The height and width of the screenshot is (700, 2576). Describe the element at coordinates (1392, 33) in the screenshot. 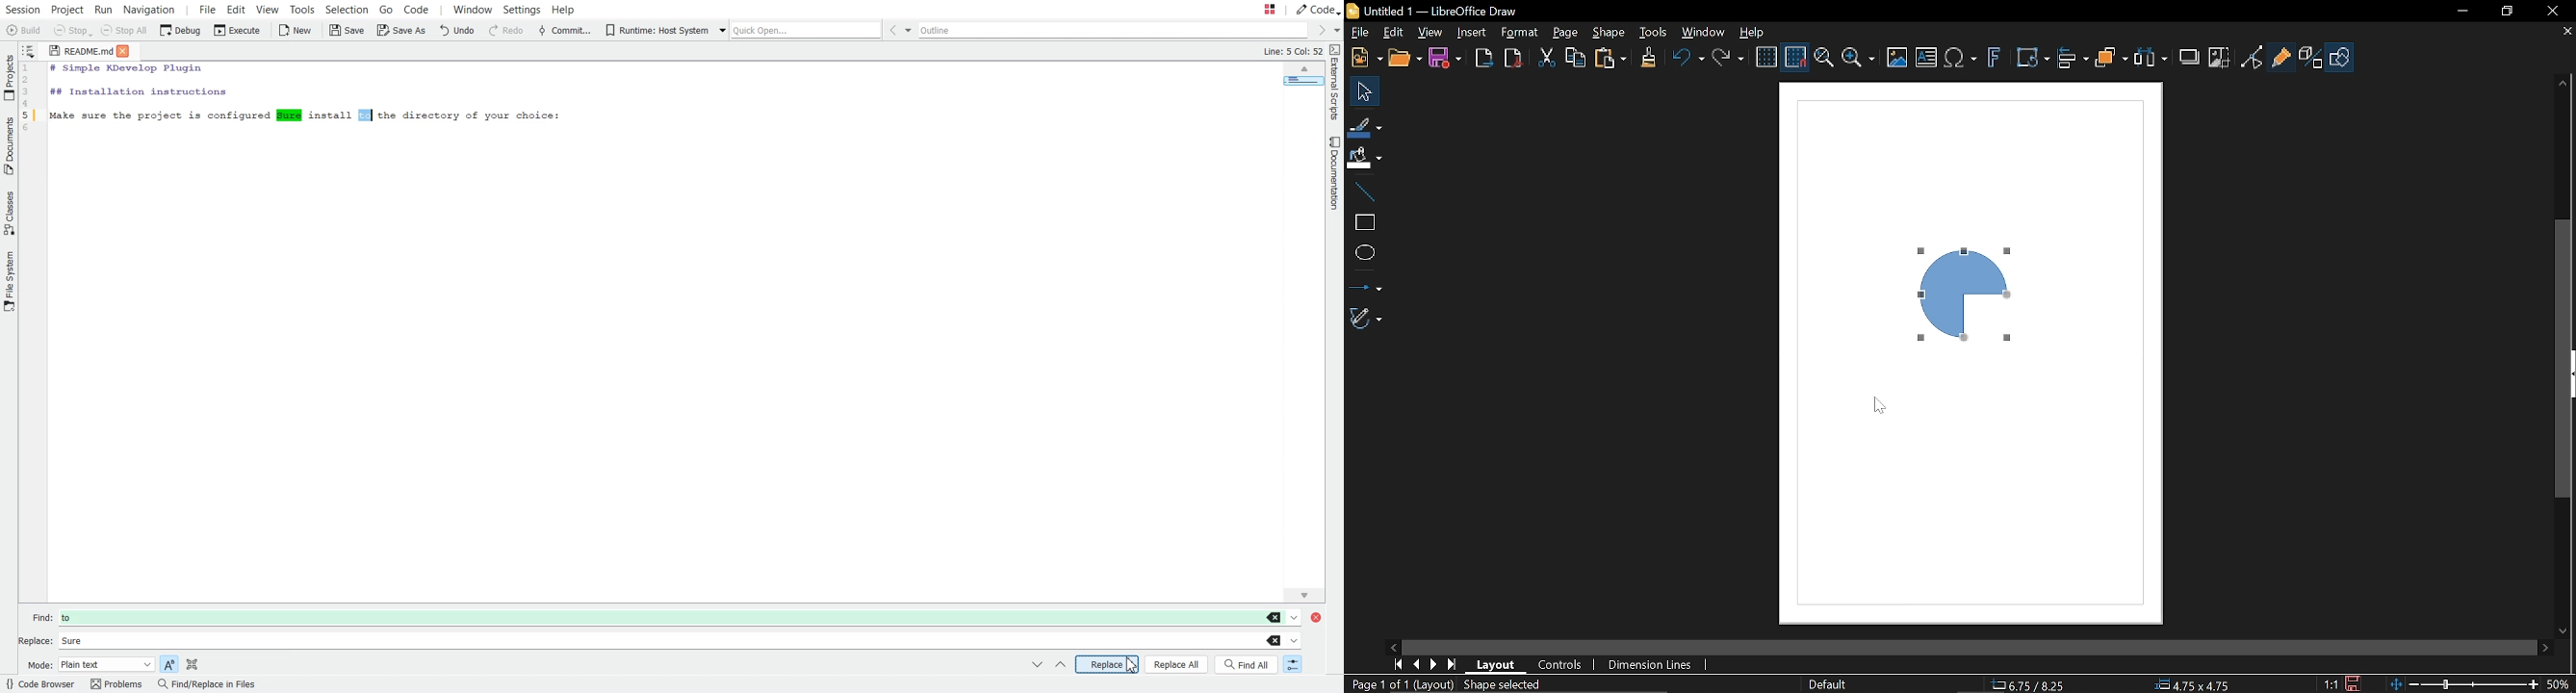

I see `Edit` at that location.